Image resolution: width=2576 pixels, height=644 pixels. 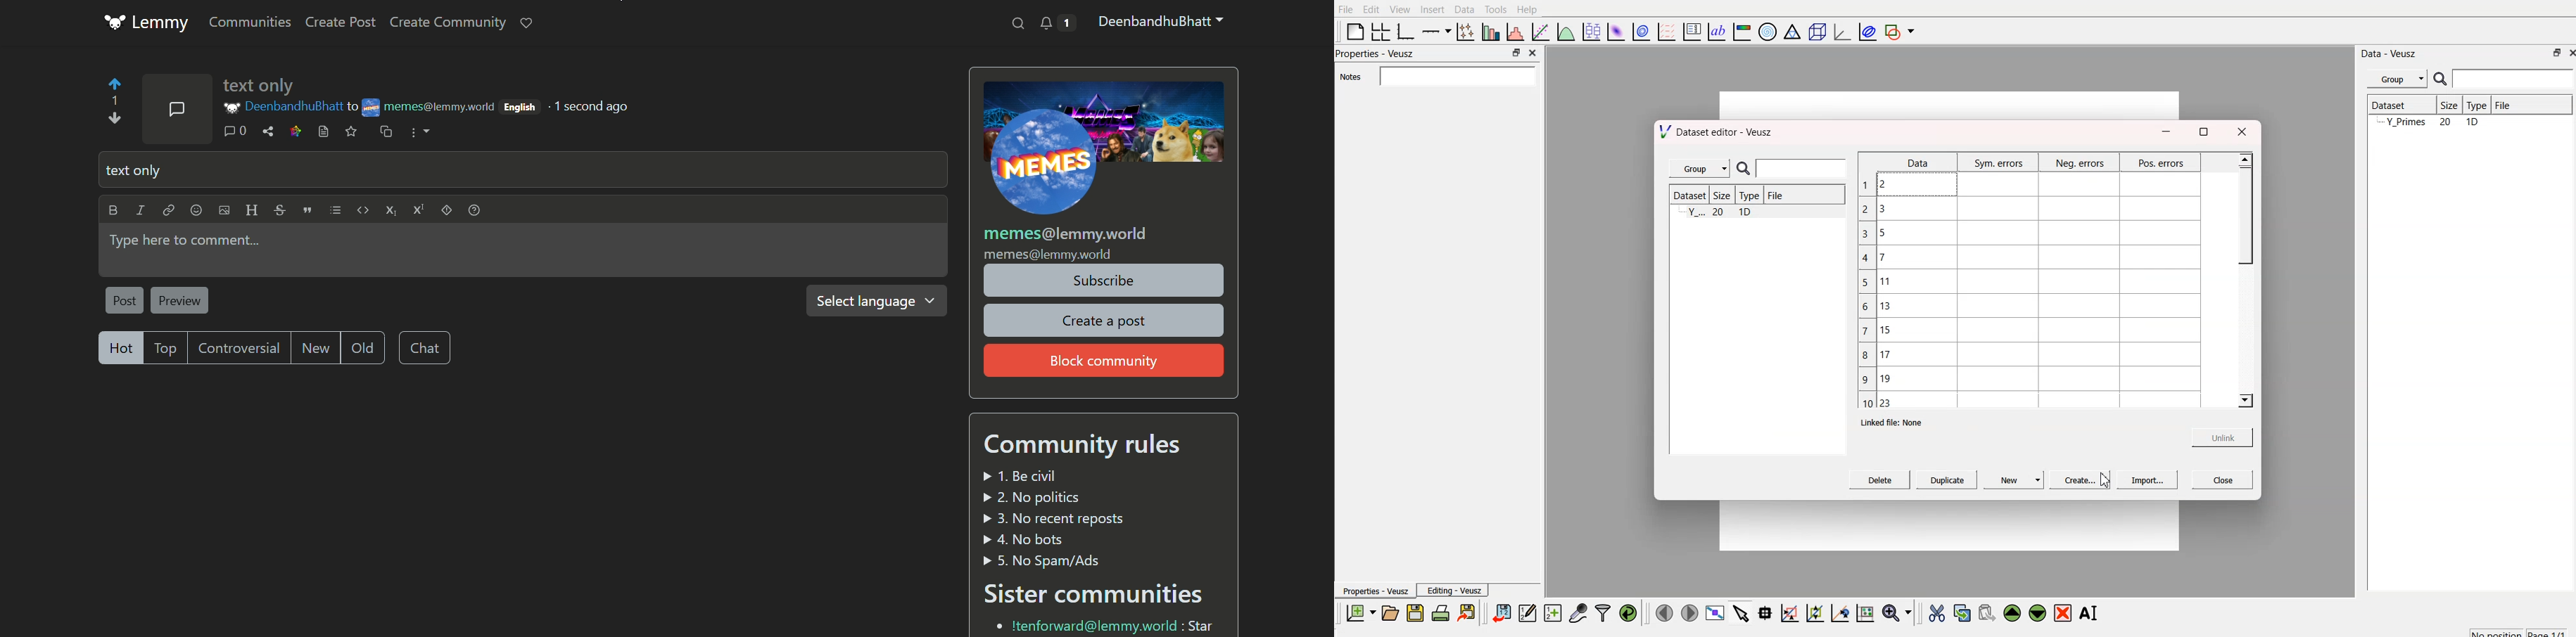 What do you see at coordinates (1369, 8) in the screenshot?
I see `Edit` at bounding box center [1369, 8].